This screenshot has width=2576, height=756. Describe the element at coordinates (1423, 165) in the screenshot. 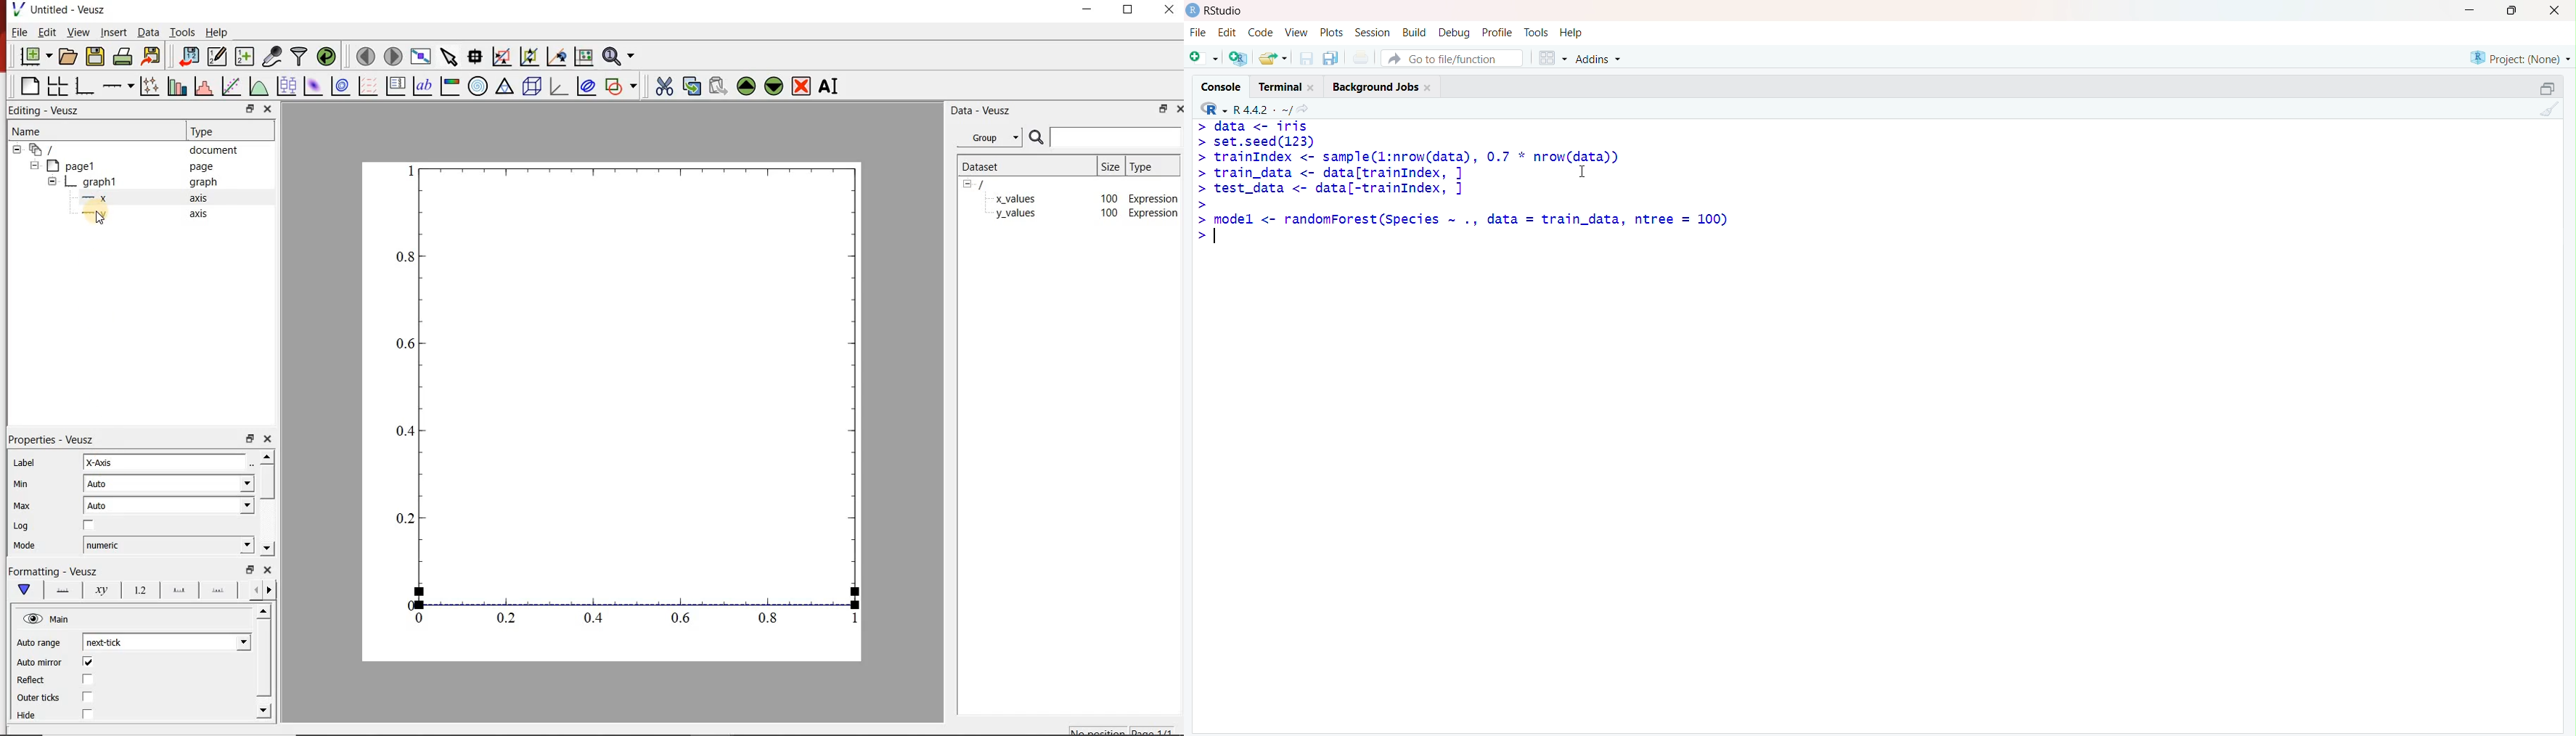

I see `set.seed(ls3)
trainIndex <- sample(l:nrow(data), 0.7 * nrow(data))
train_data <- data[trainIndex, ] I
test_data <- data[-trainIndex, ]

|` at that location.